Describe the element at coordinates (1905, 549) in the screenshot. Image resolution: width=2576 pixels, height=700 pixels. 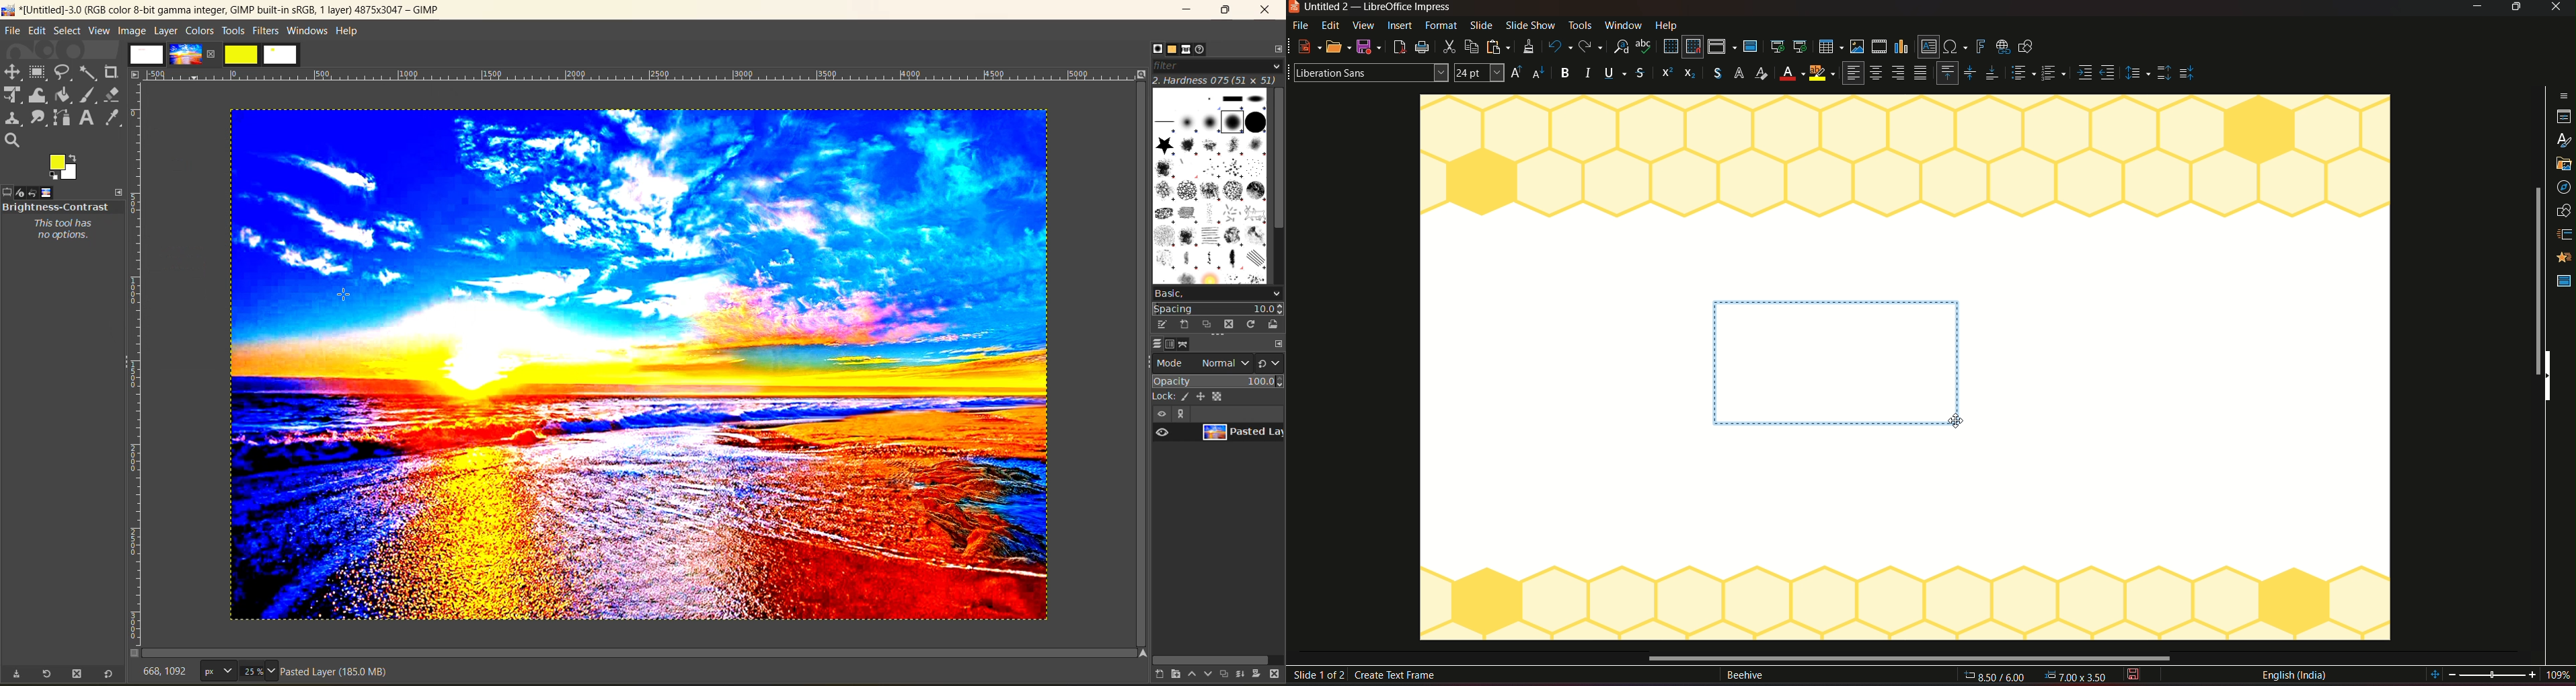
I see `workspace` at that location.